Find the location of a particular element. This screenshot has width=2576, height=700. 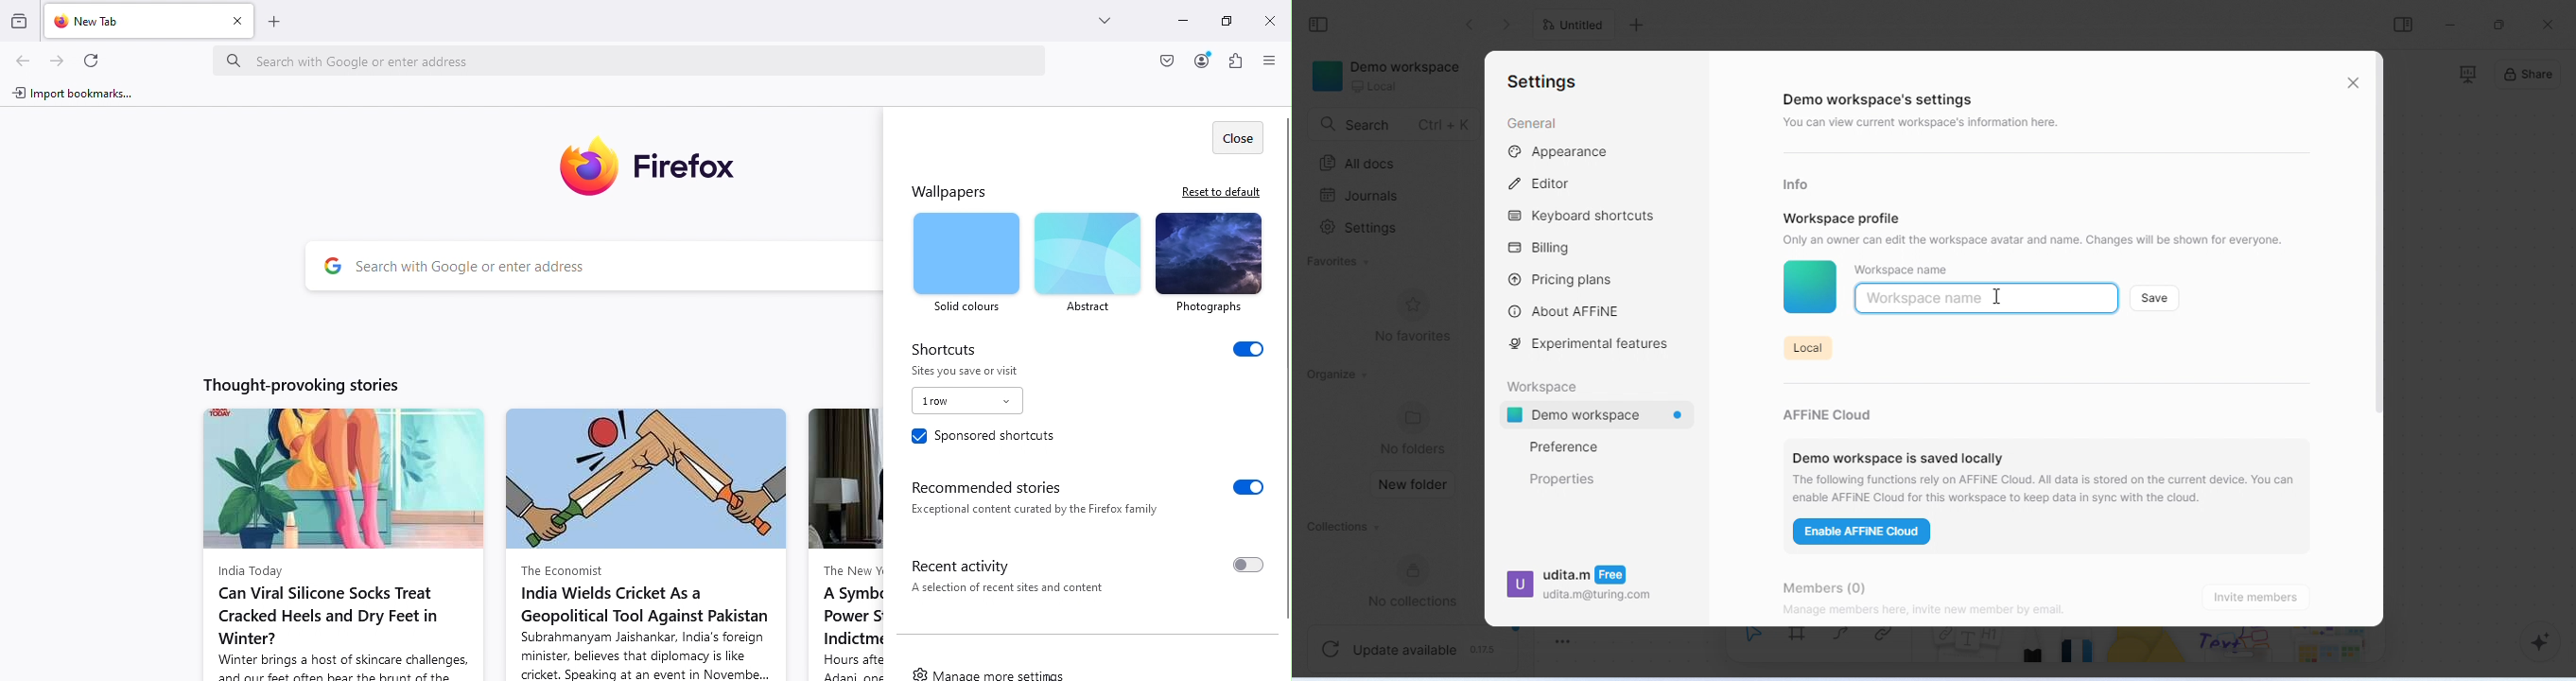

toggle on/off recent activity is located at coordinates (1244, 567).